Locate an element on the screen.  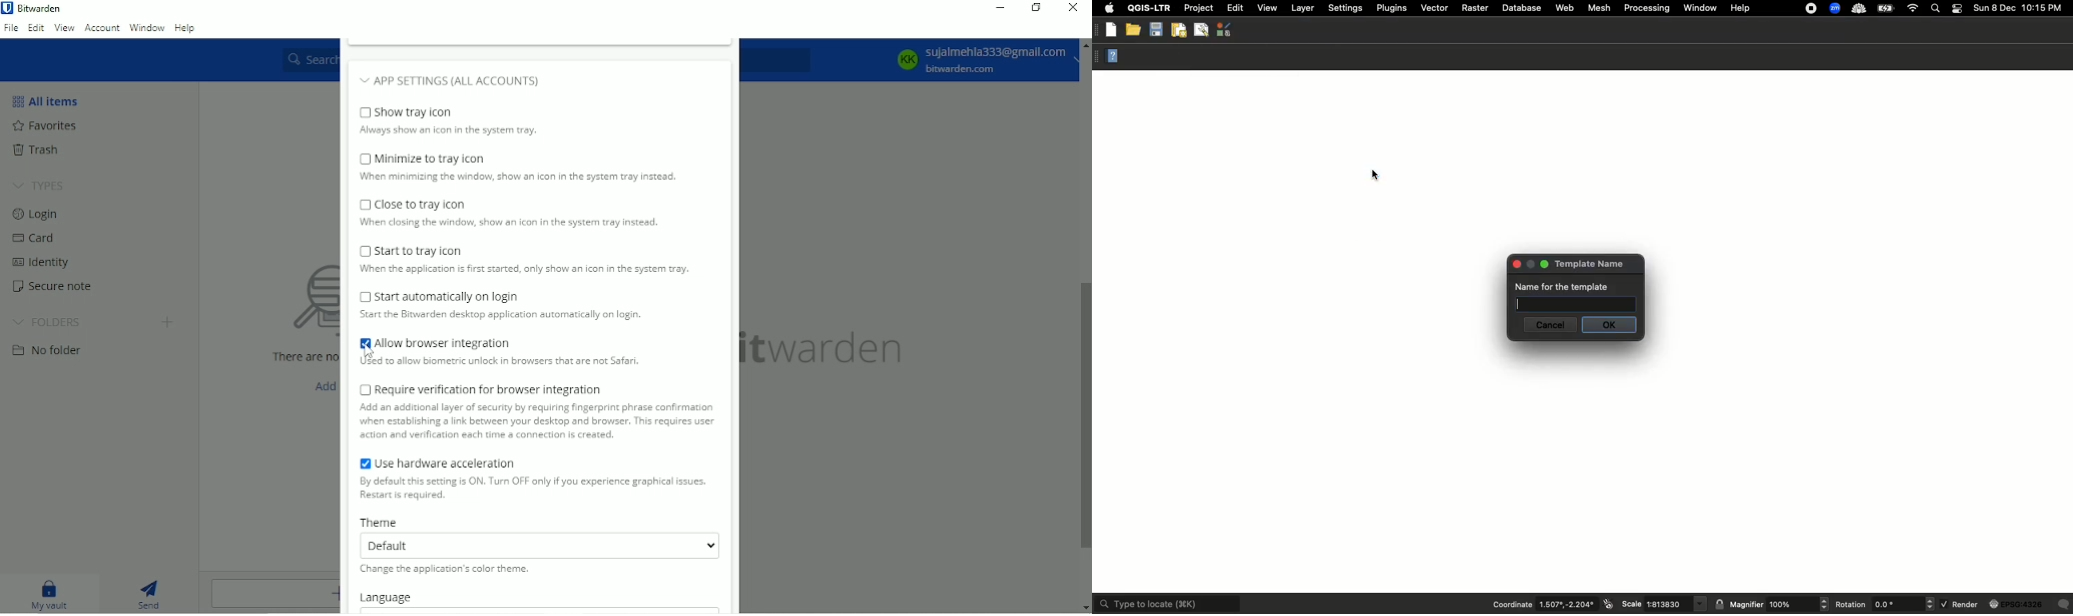
Search is located at coordinates (1937, 9).